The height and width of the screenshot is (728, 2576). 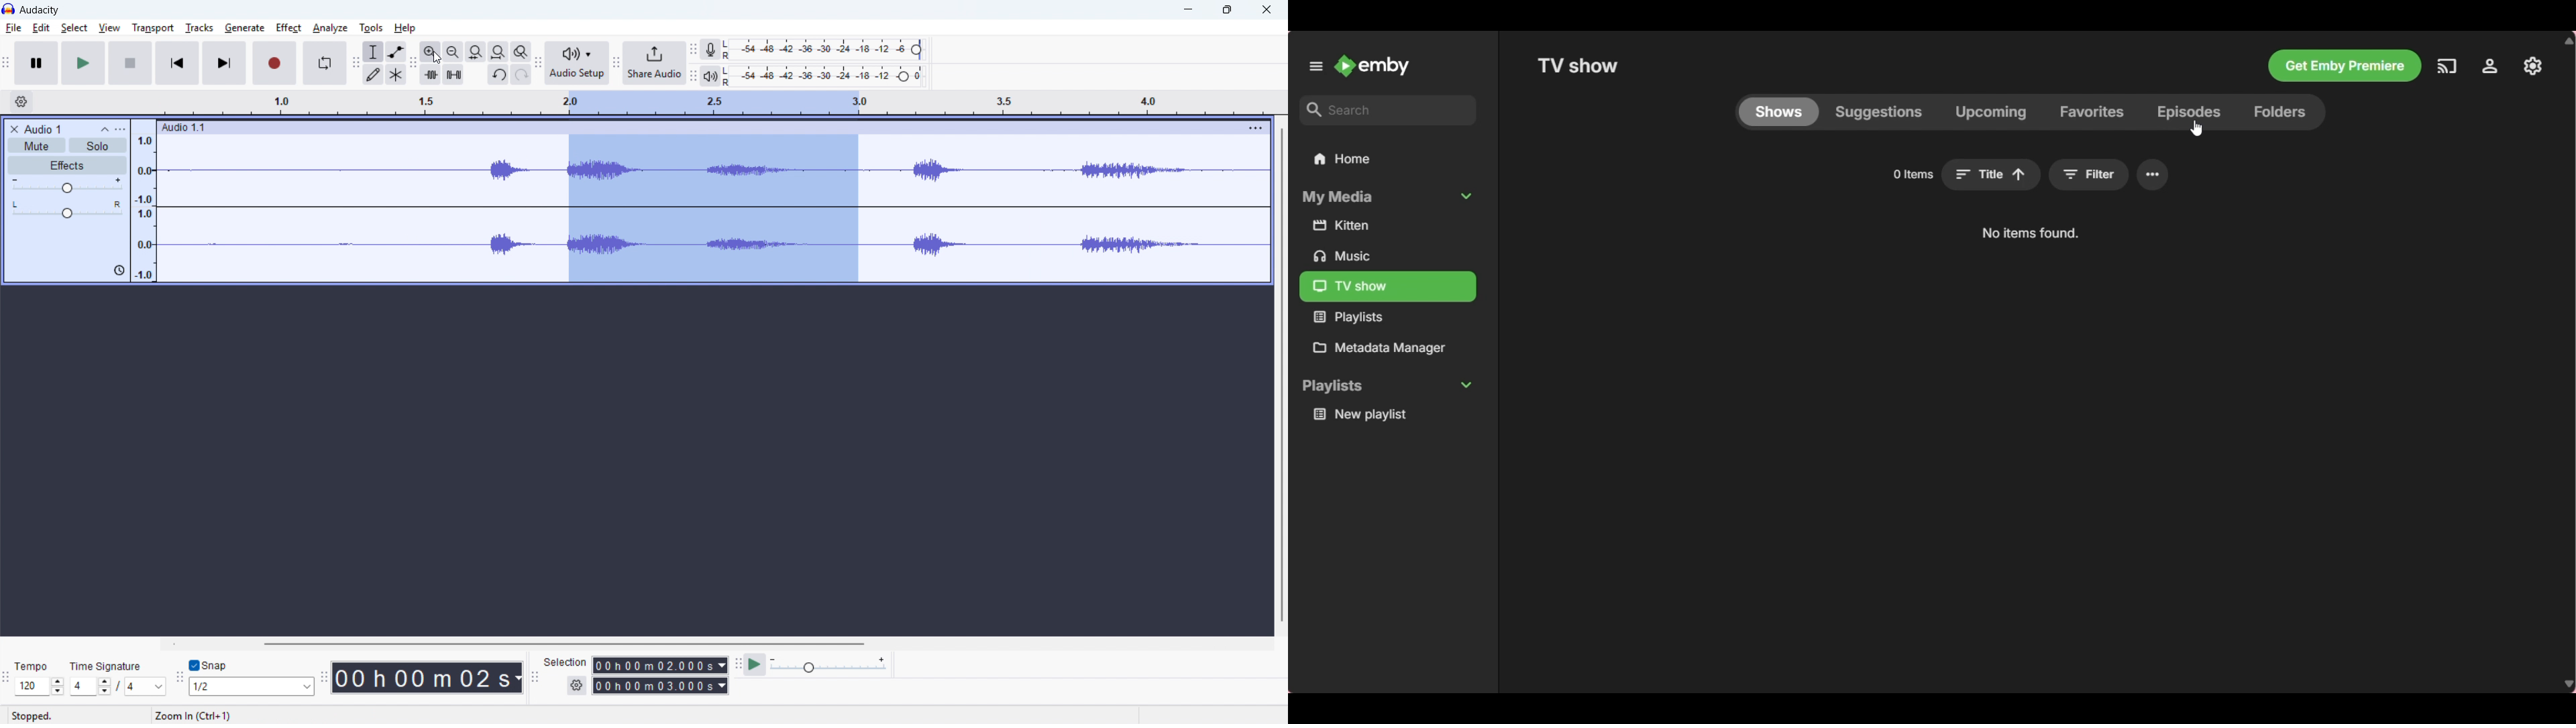 I want to click on icon, so click(x=117, y=272).